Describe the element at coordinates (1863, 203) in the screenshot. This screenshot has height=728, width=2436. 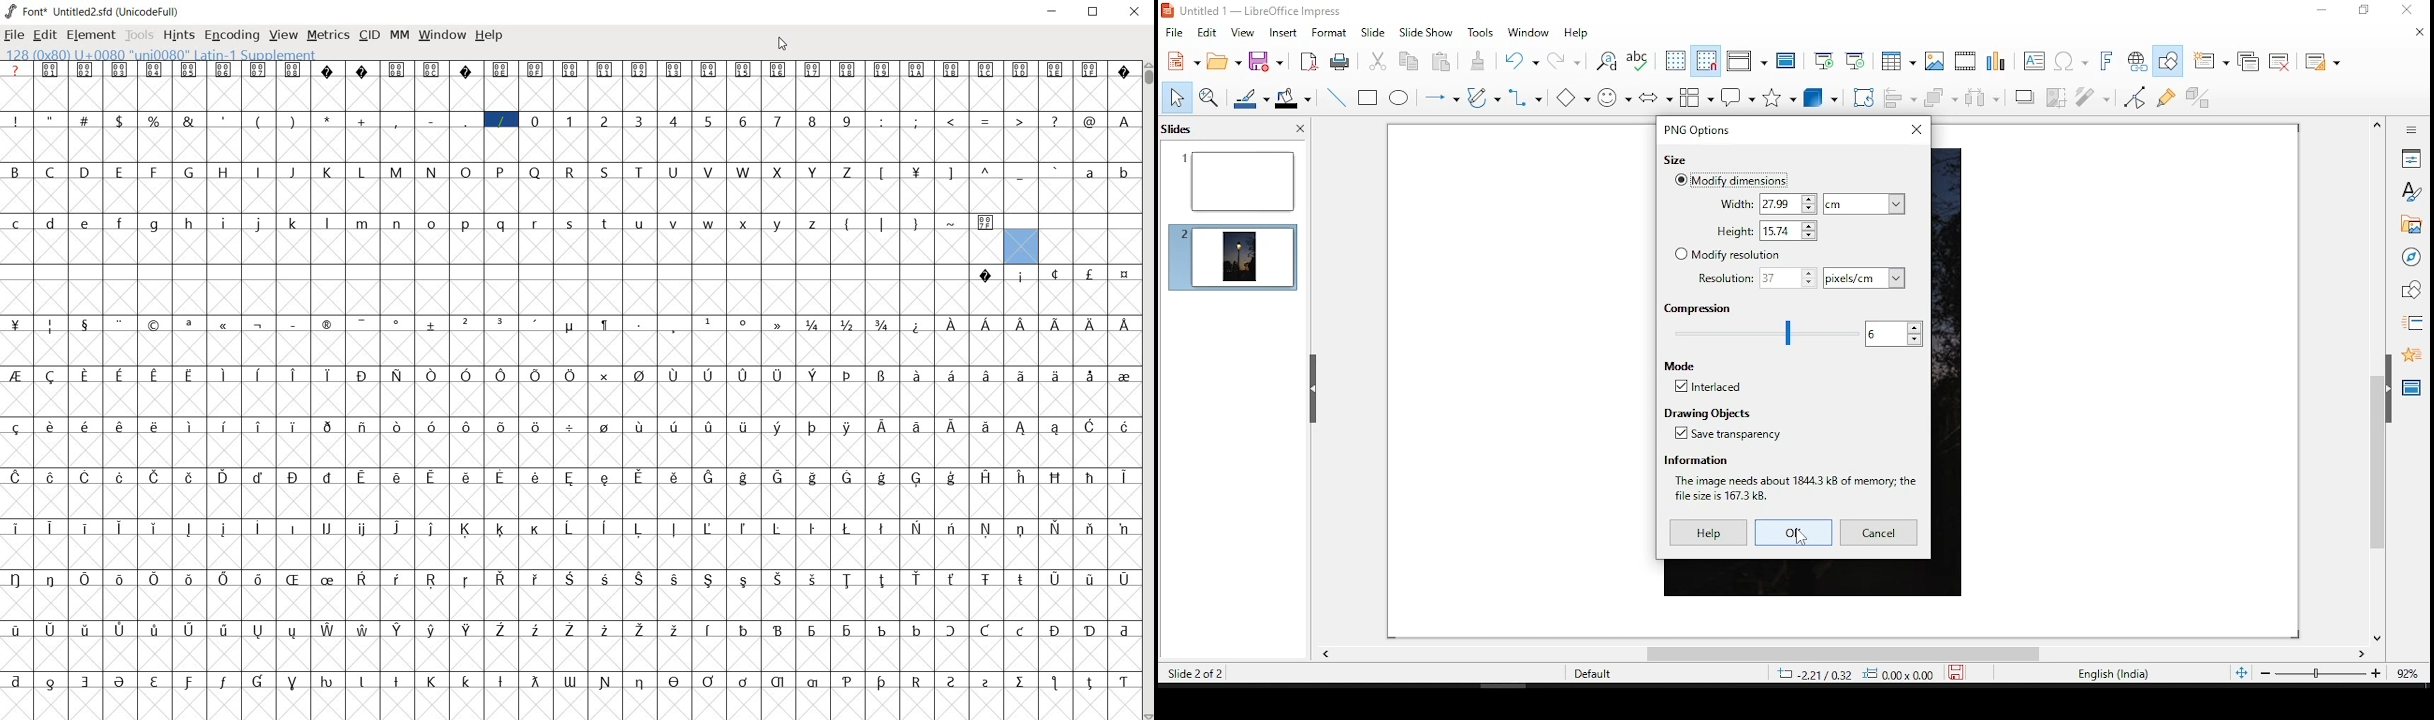
I see `units` at that location.